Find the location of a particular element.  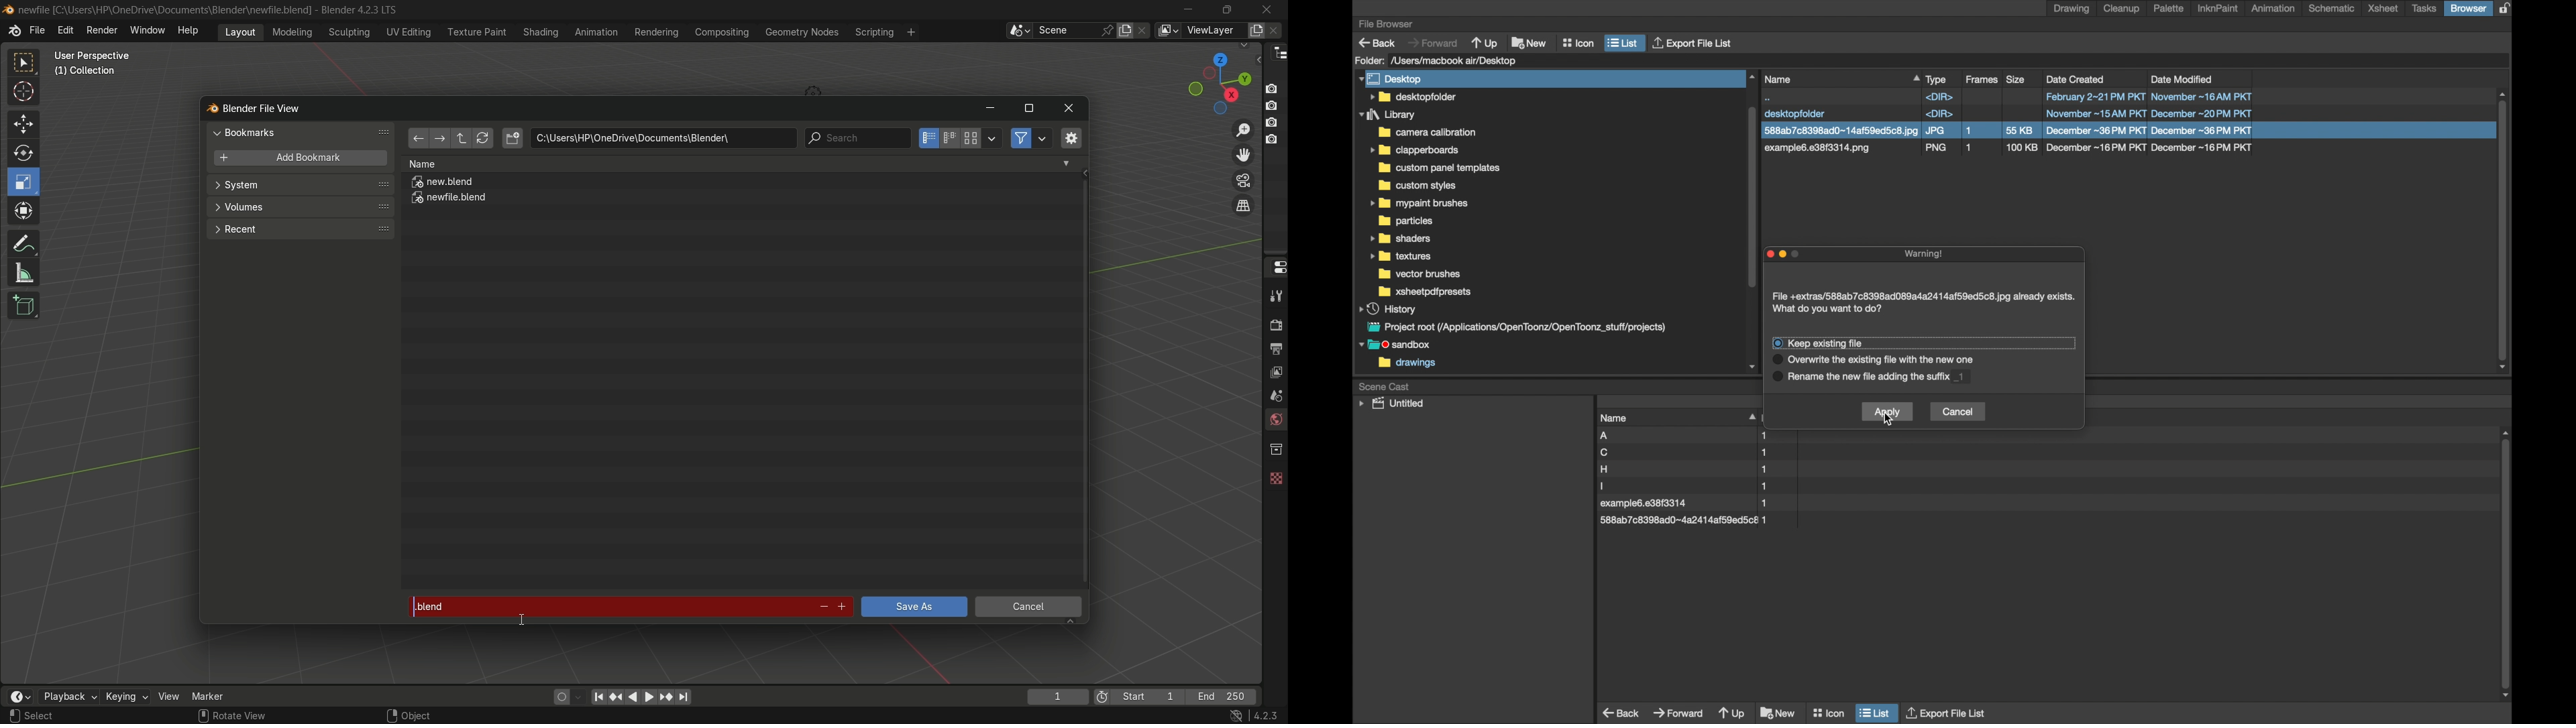

cancel is located at coordinates (1957, 412).